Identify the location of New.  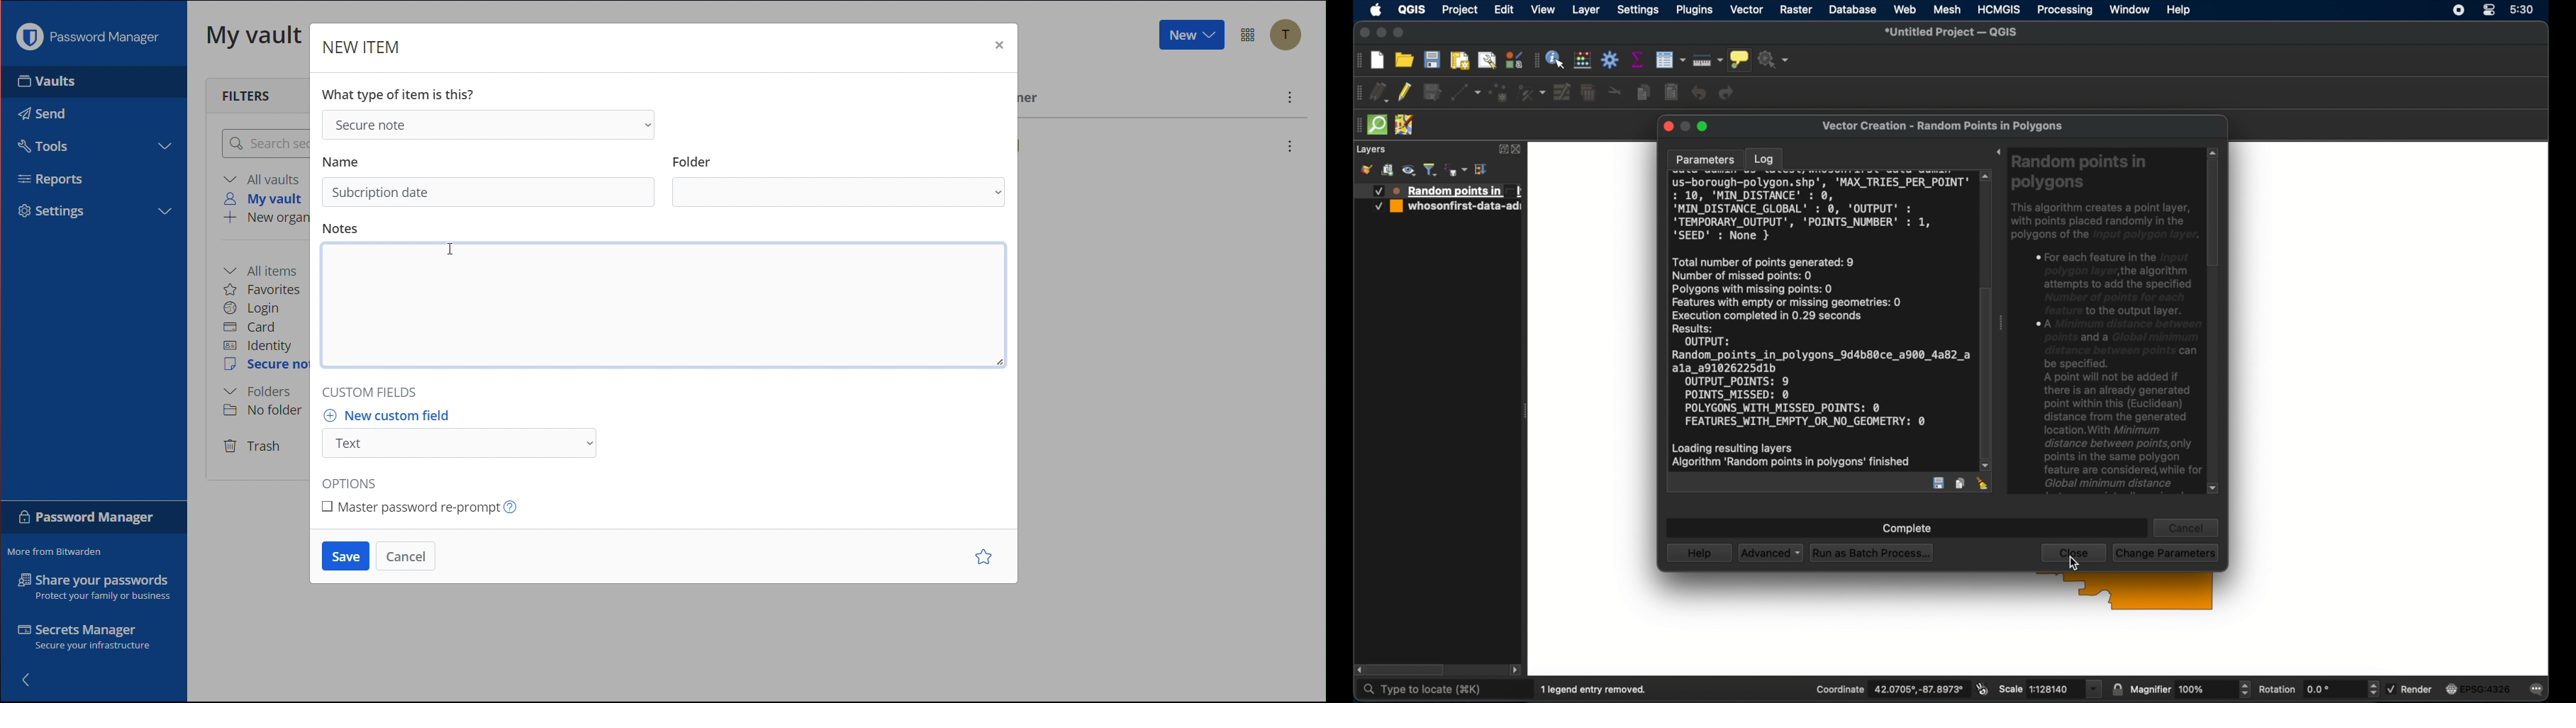
(1190, 35).